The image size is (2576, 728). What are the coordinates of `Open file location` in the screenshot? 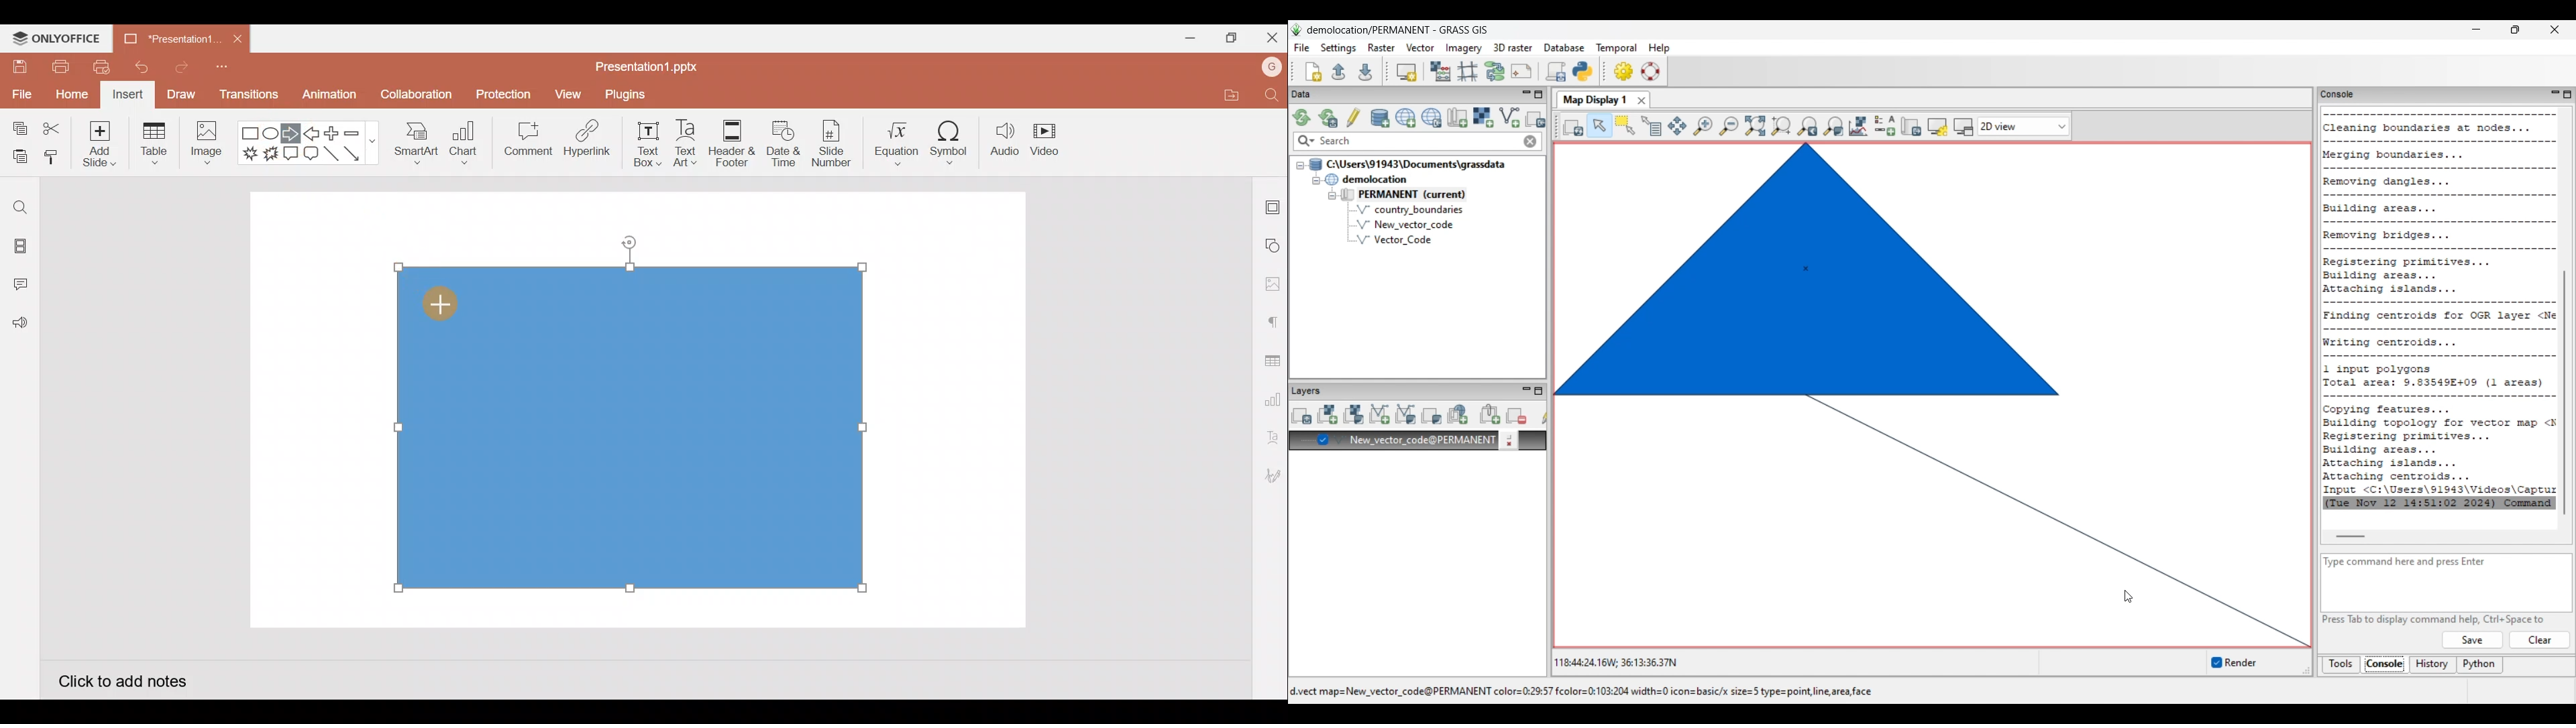 It's located at (1229, 95).